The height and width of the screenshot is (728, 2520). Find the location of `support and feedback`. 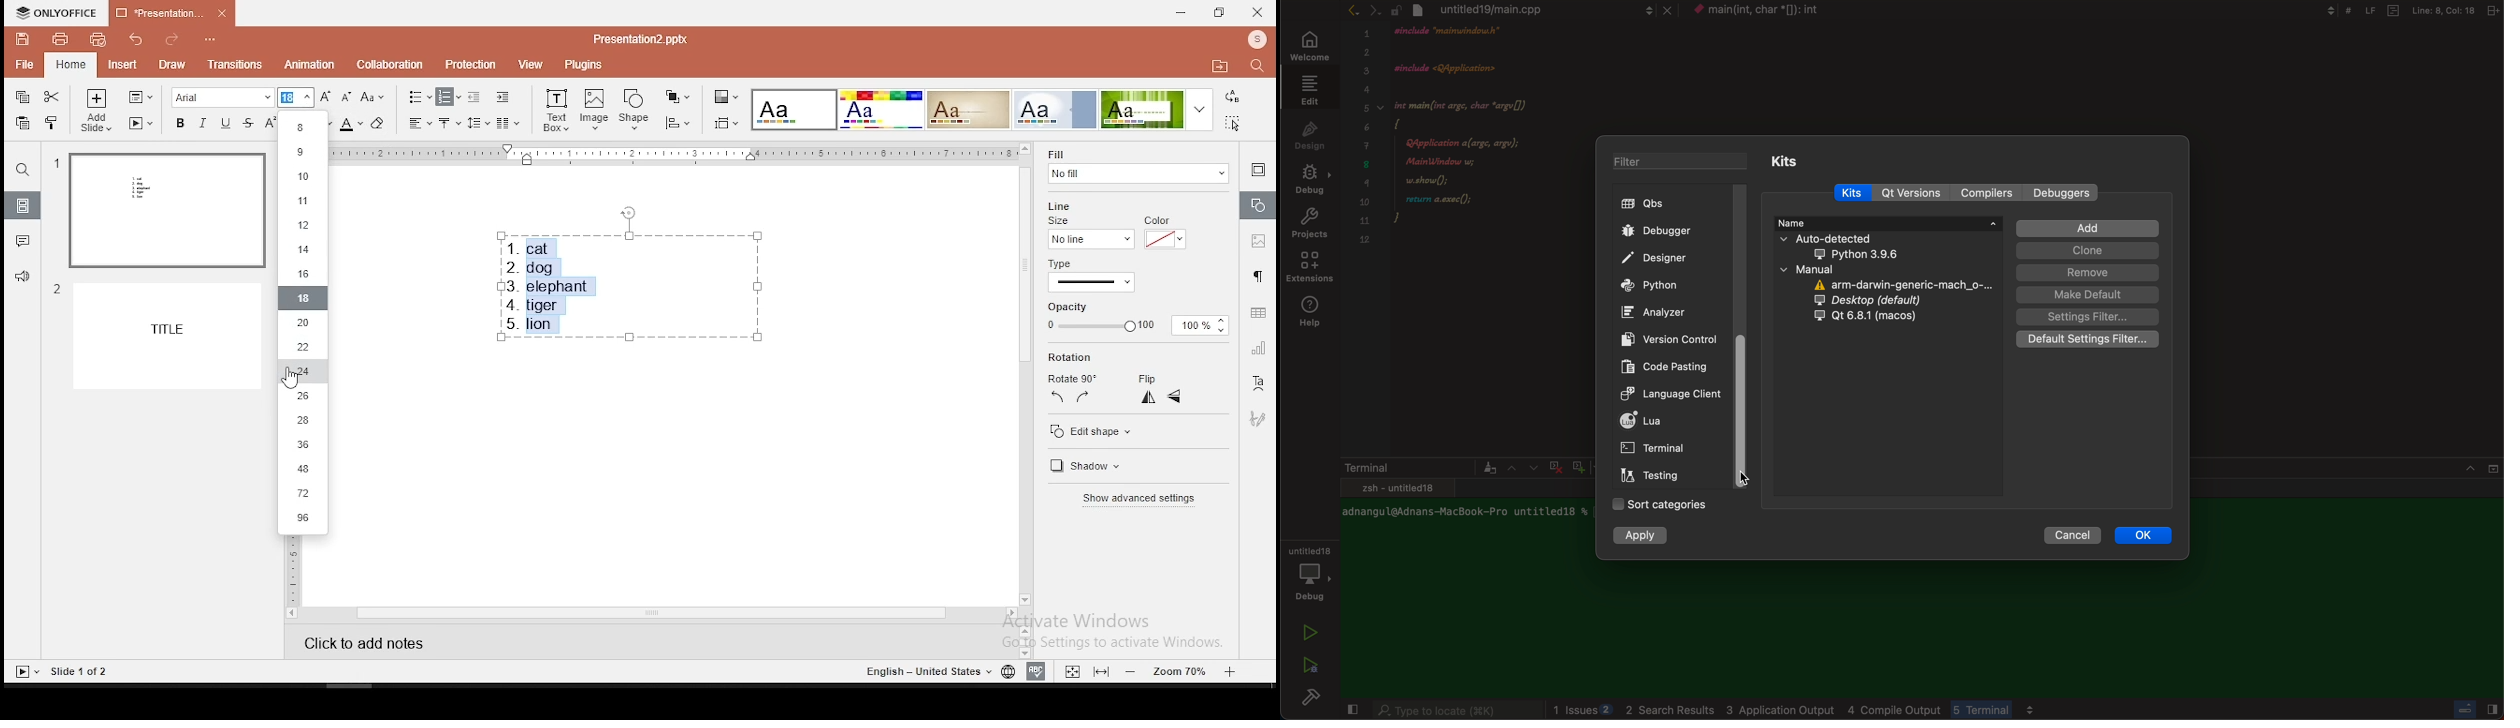

support and feedback is located at coordinates (21, 277).